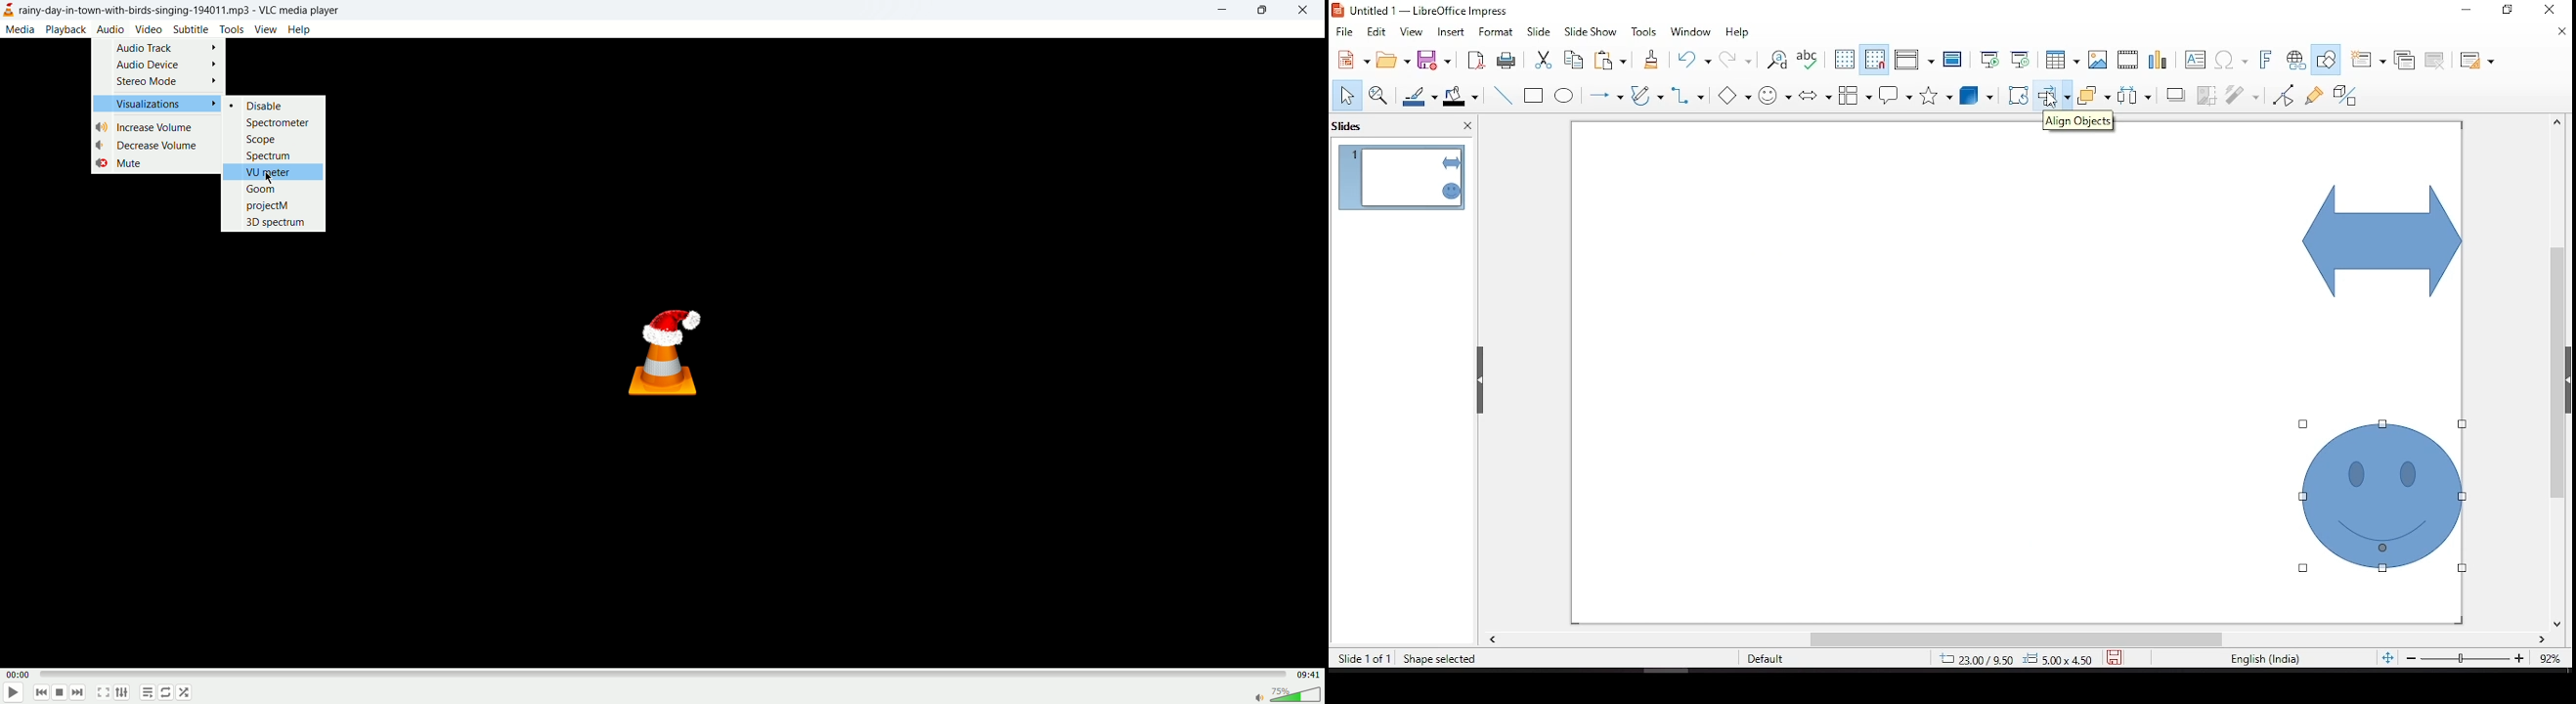 This screenshot has height=728, width=2576. What do you see at coordinates (1874, 60) in the screenshot?
I see `snap to grid` at bounding box center [1874, 60].